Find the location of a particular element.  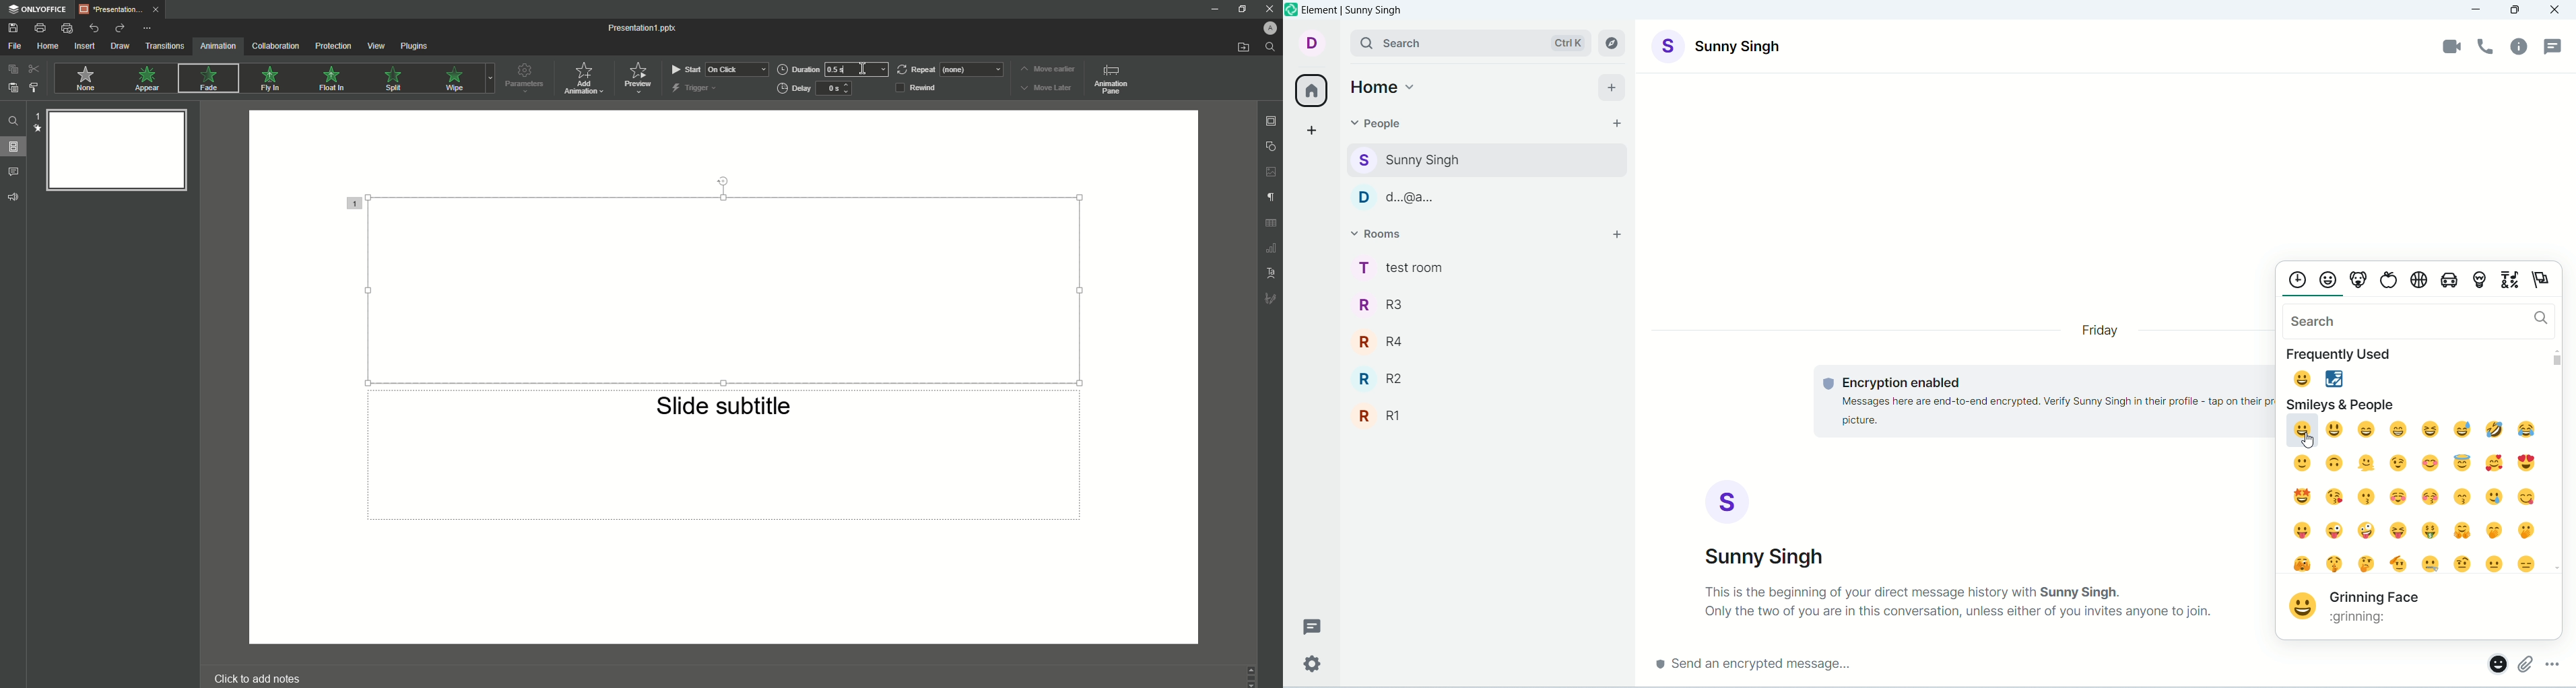

Copy is located at coordinates (12, 70).